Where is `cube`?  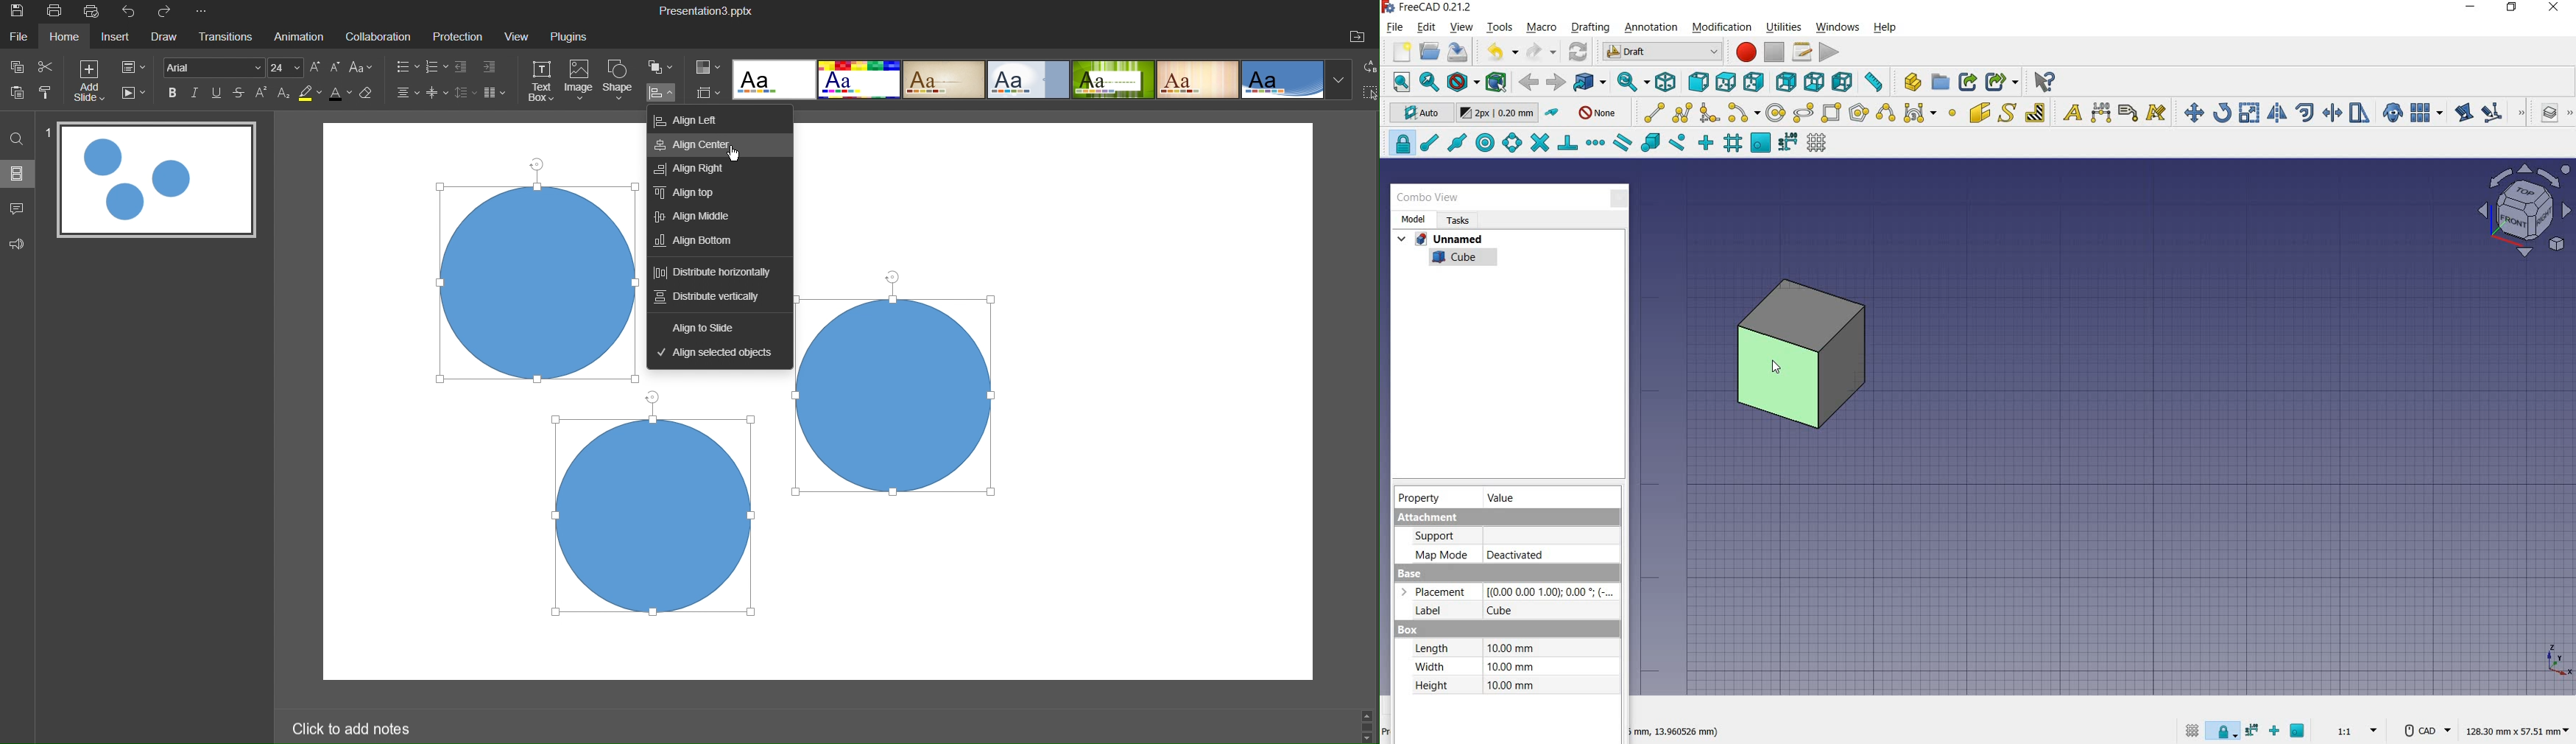
cube is located at coordinates (1462, 259).